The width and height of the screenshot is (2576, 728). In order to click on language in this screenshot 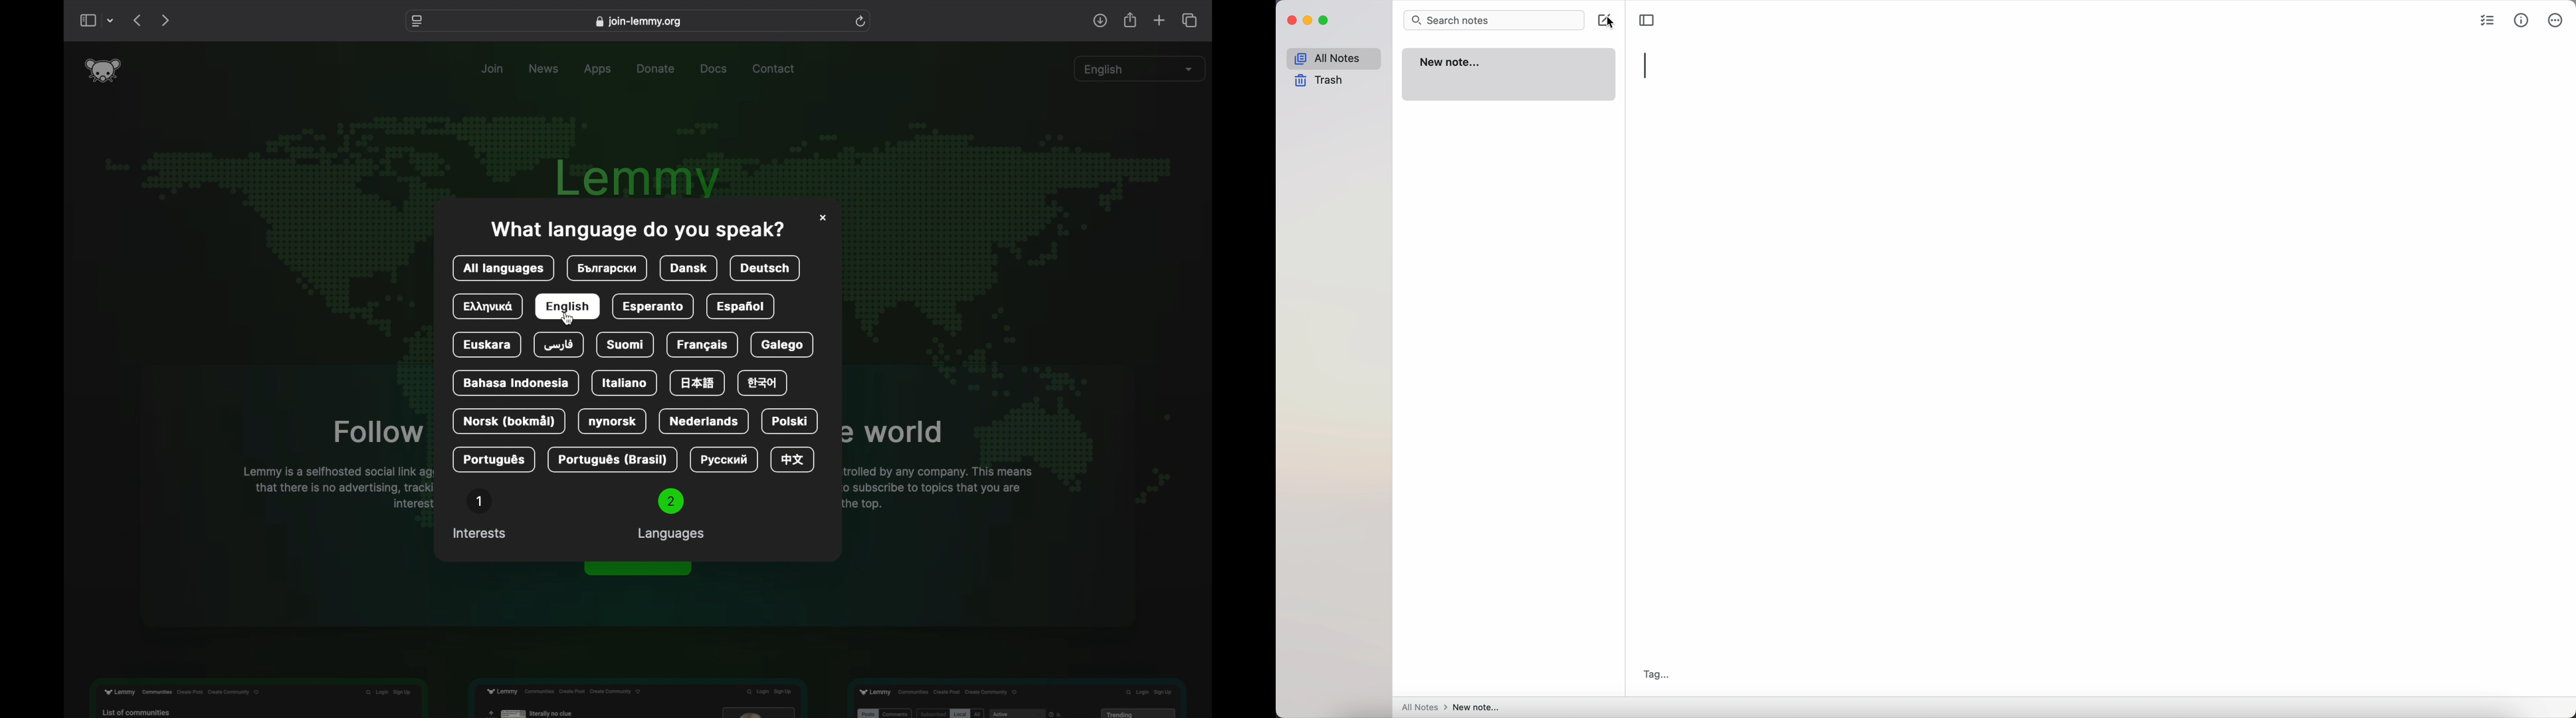, I will do `click(699, 383)`.